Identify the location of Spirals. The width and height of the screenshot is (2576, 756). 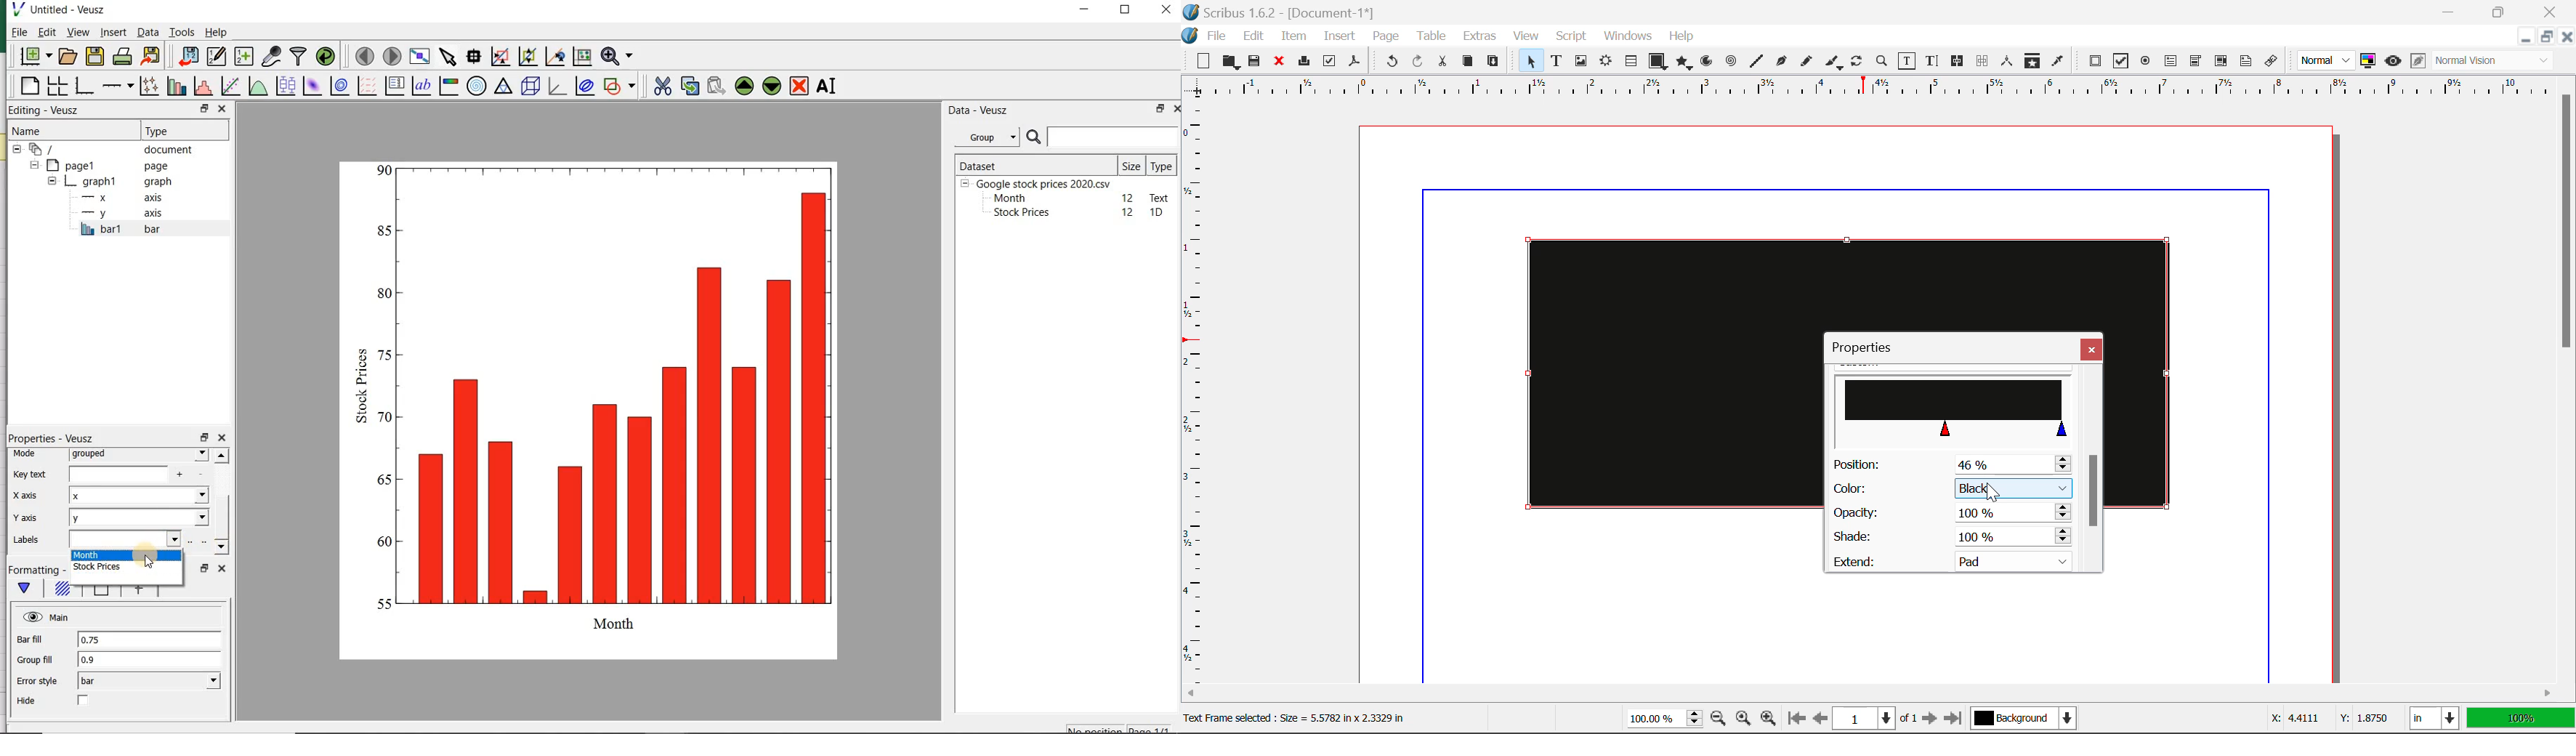
(1730, 62).